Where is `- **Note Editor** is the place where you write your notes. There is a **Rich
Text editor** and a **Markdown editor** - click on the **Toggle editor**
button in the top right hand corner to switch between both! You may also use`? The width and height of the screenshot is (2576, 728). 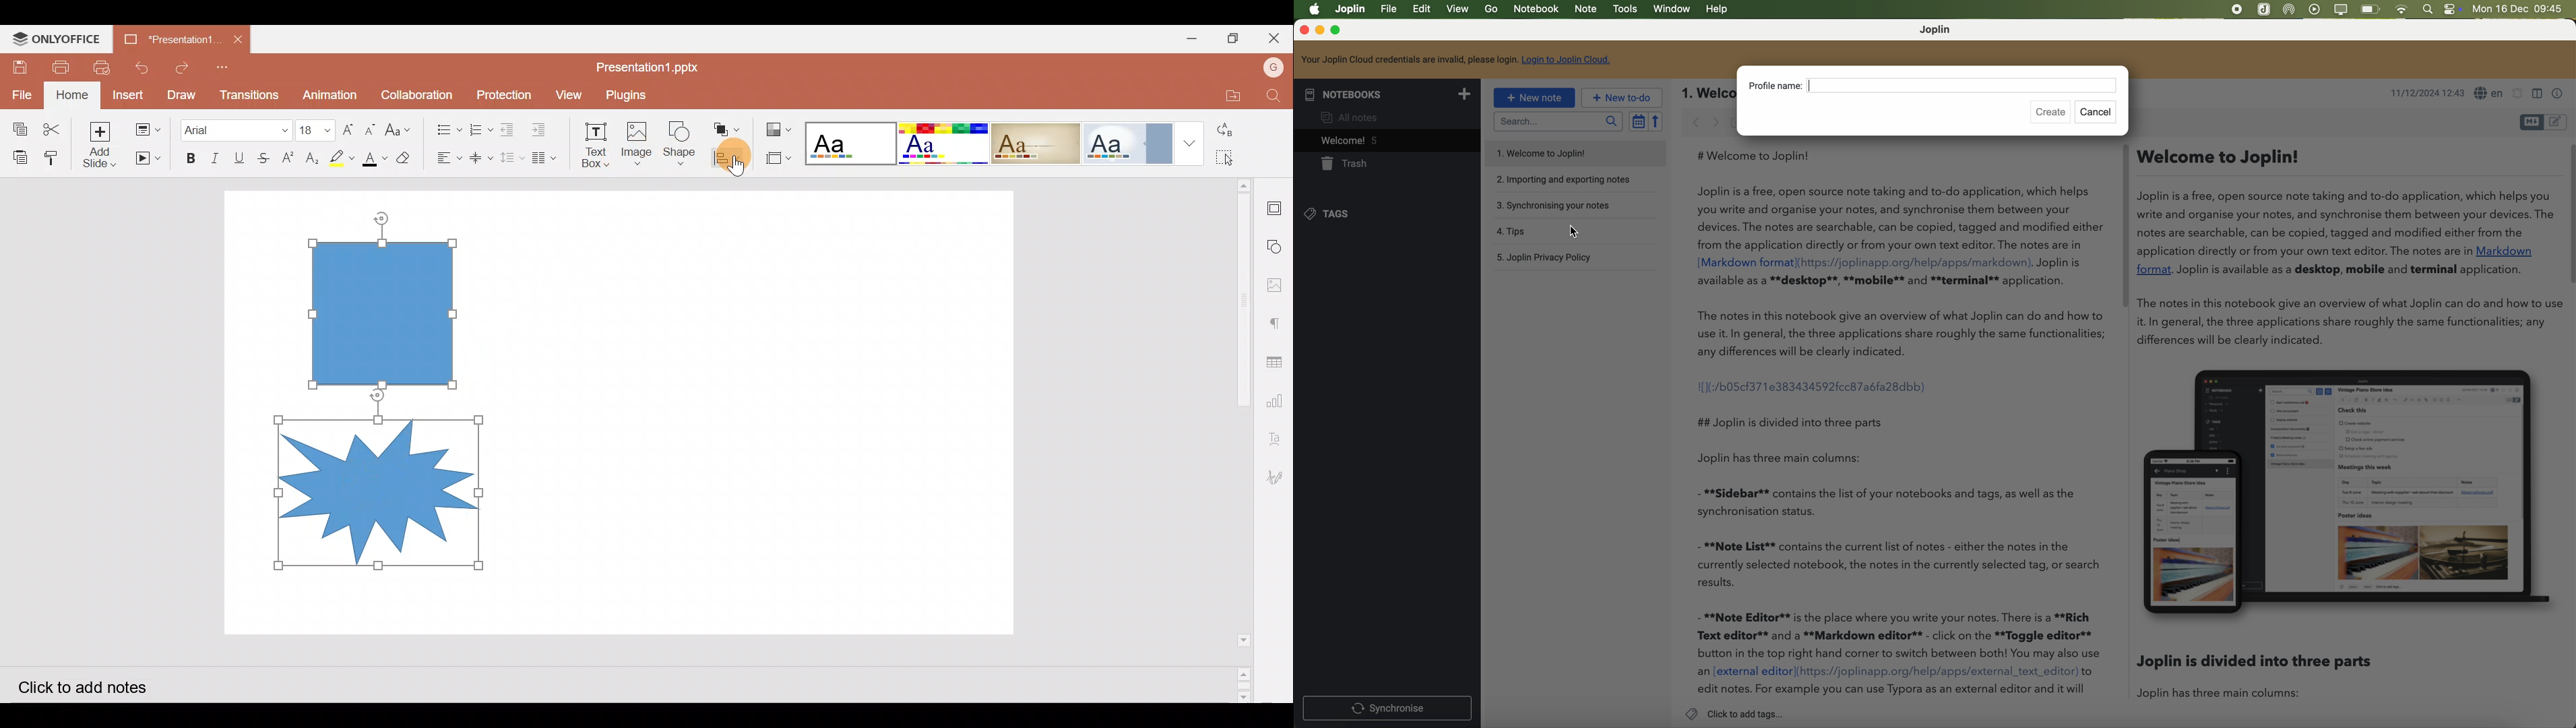
- **Note Editor** is the place where you write your notes. There is a **Rich
Text editor** and a **Markdown editor** - click on the **Toggle editor**
button in the top right hand corner to switch between both! You may also use is located at coordinates (1899, 635).